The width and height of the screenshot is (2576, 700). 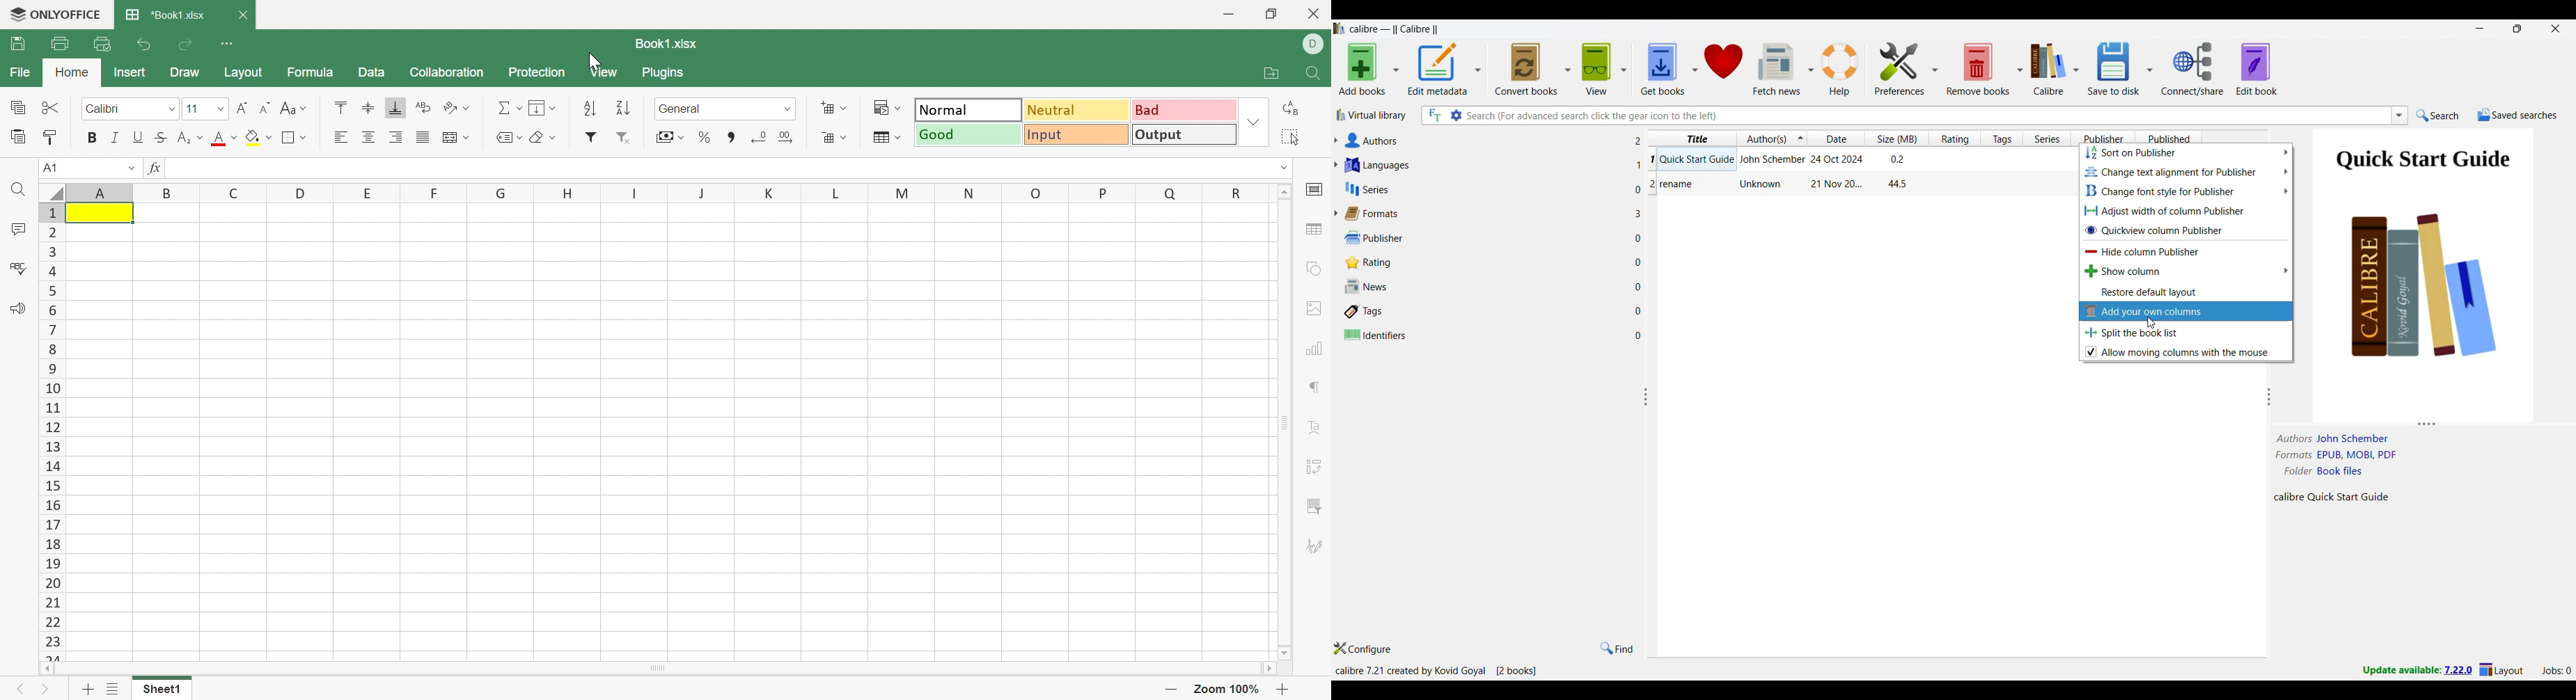 What do you see at coordinates (1486, 140) in the screenshot?
I see `Authors` at bounding box center [1486, 140].